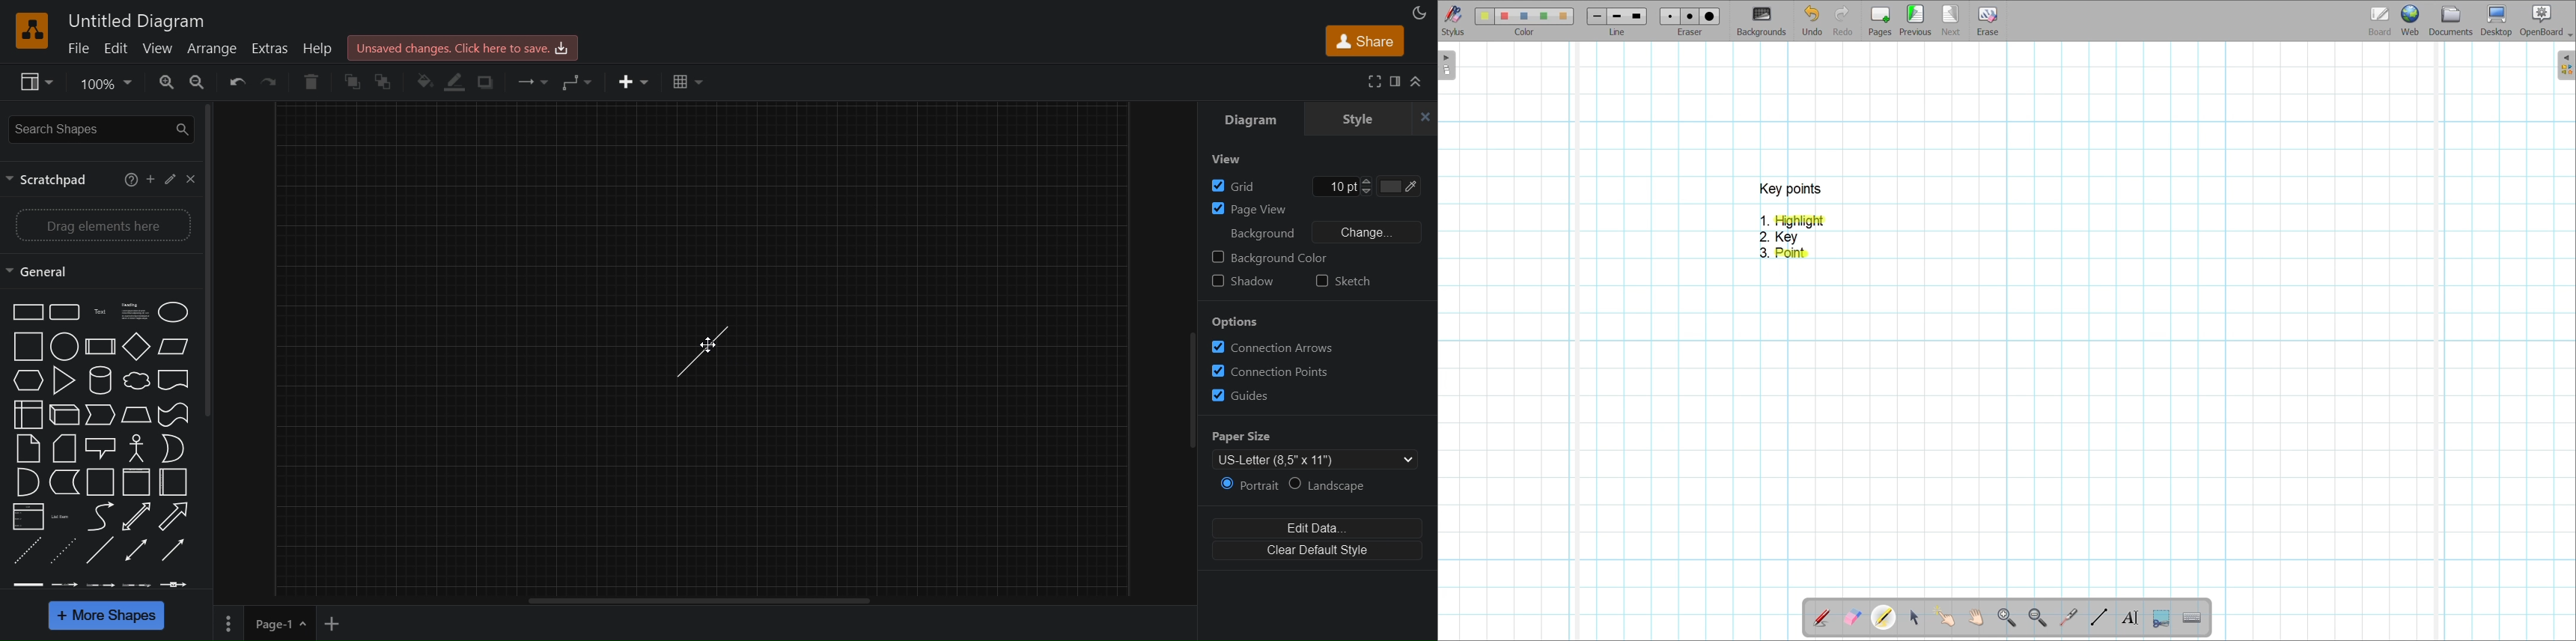  I want to click on view, so click(162, 48).